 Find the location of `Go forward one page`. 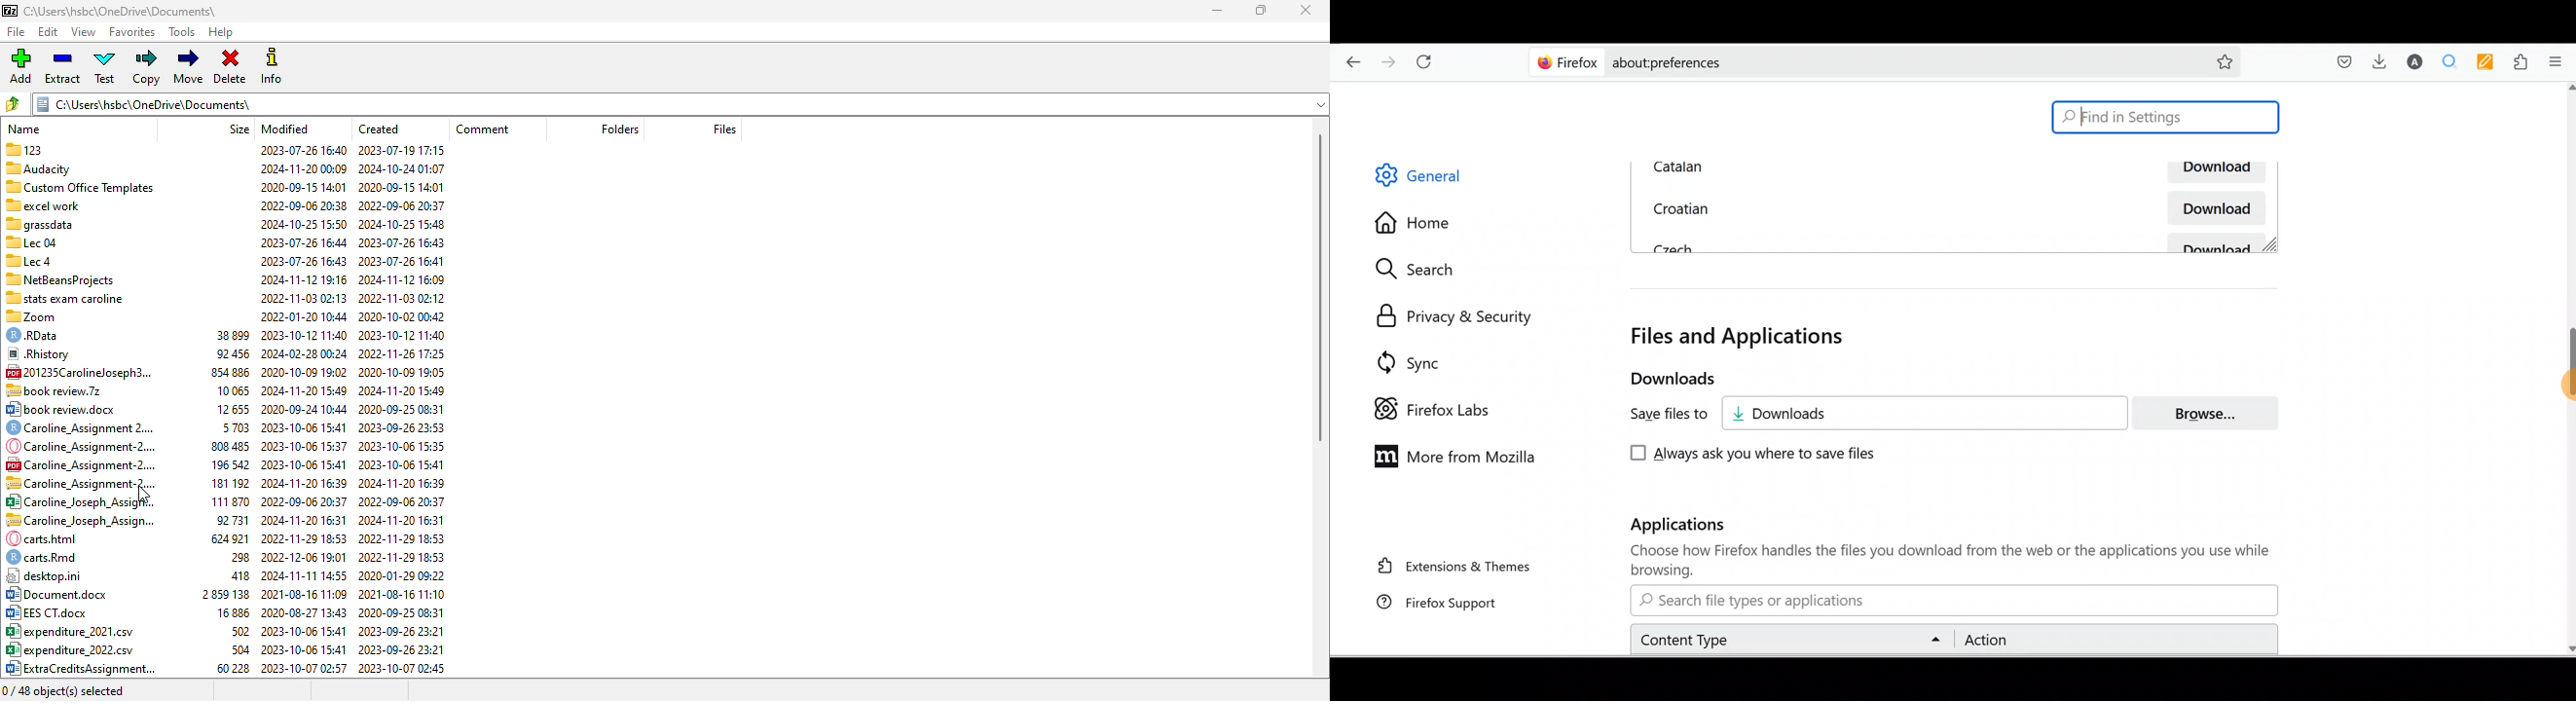

Go forward one page is located at coordinates (1390, 64).